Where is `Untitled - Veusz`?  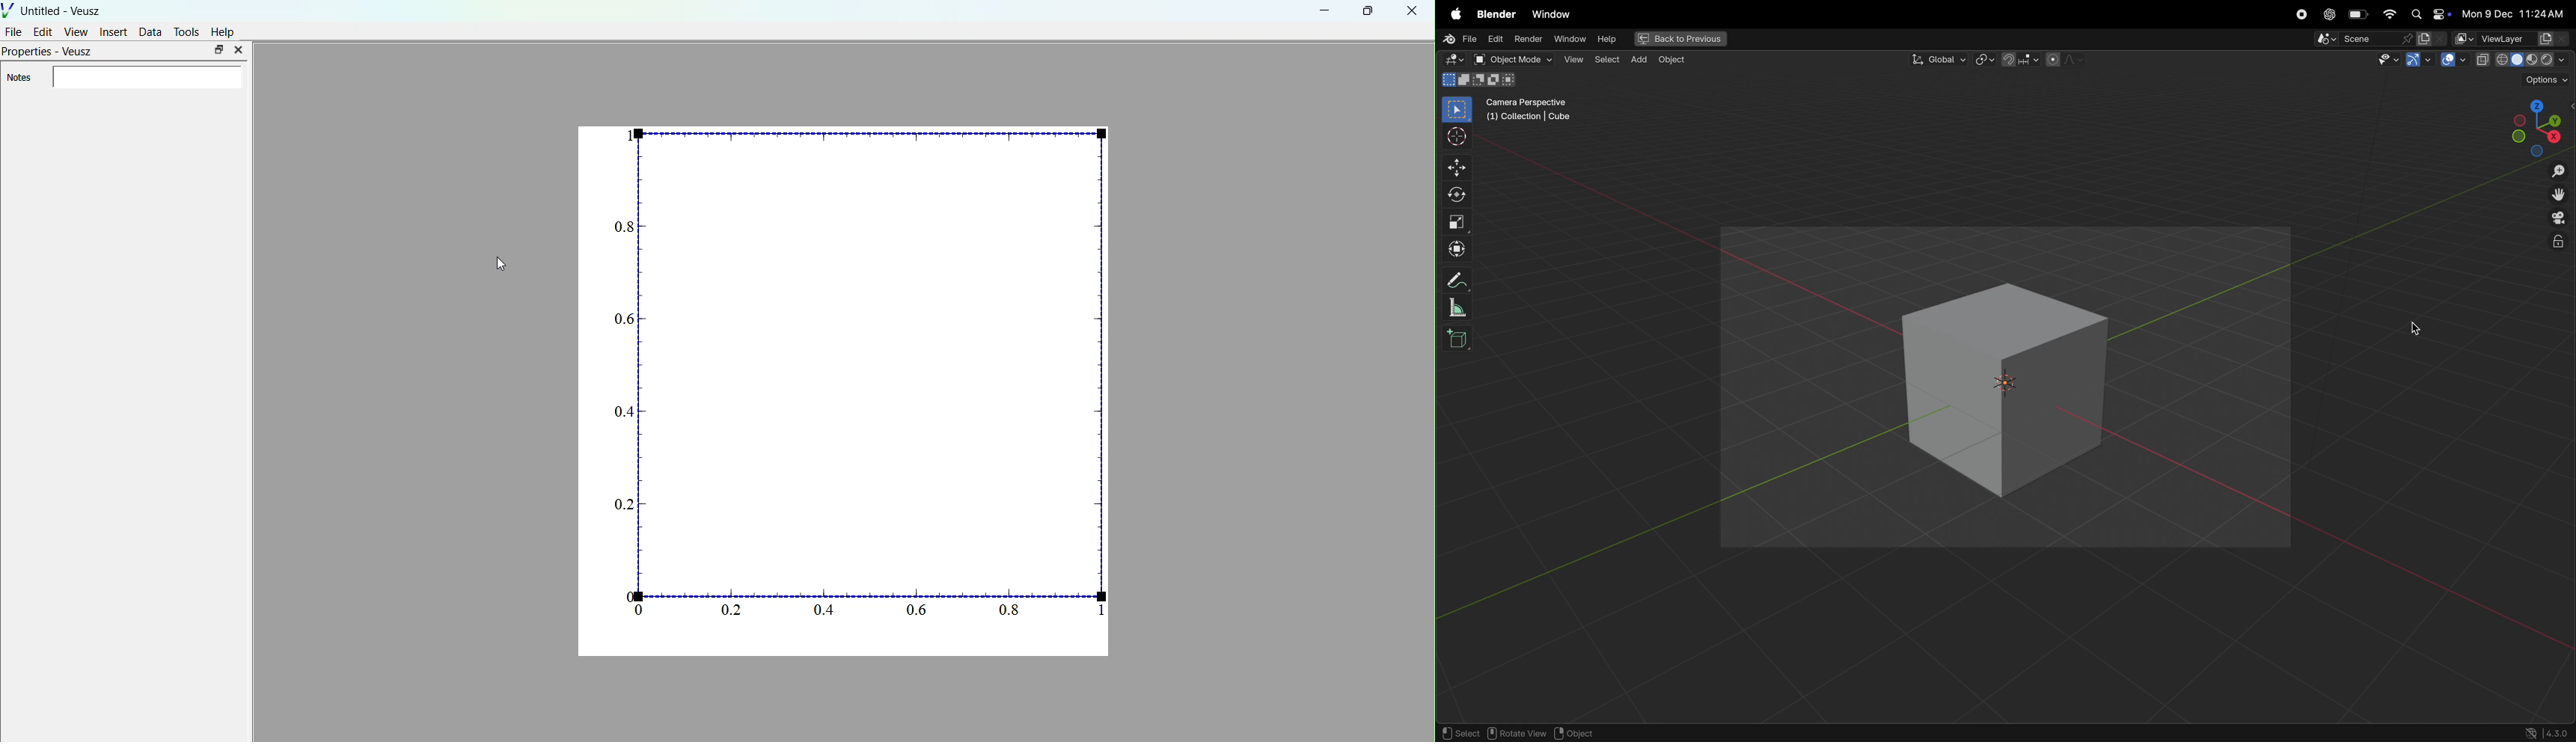 Untitled - Veusz is located at coordinates (54, 9).